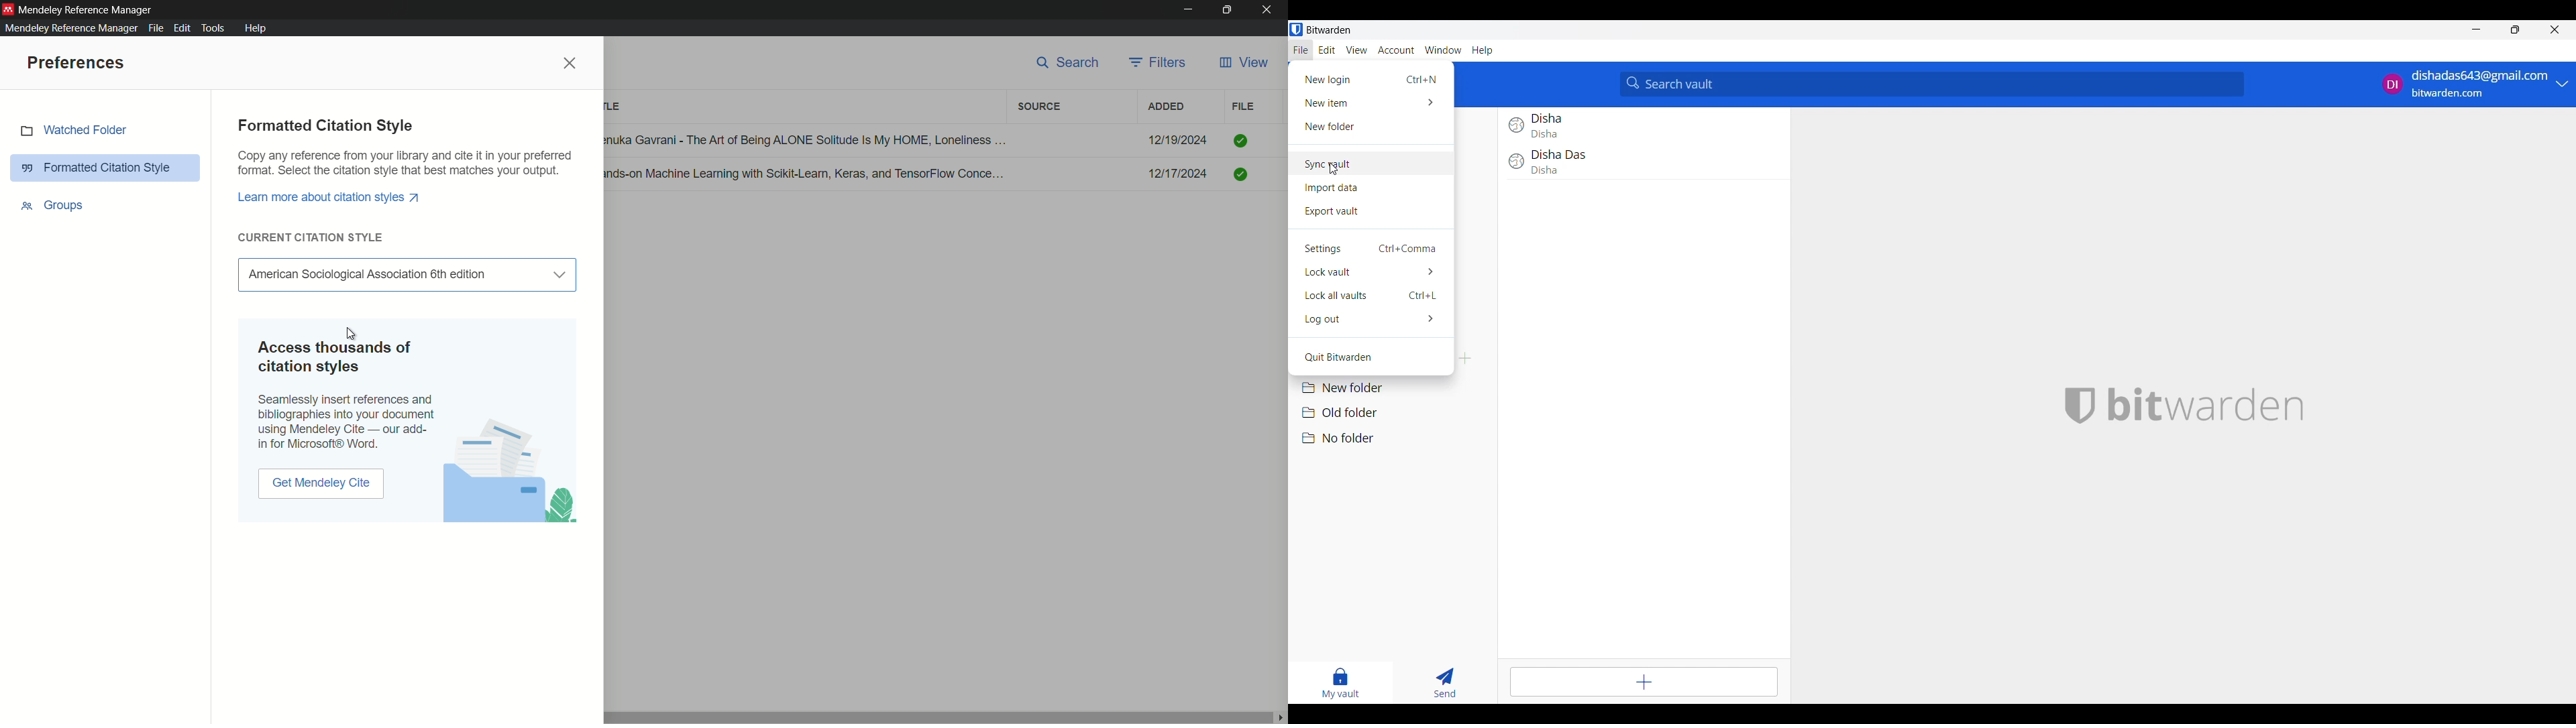  What do you see at coordinates (97, 168) in the screenshot?
I see `formatted citation style` at bounding box center [97, 168].